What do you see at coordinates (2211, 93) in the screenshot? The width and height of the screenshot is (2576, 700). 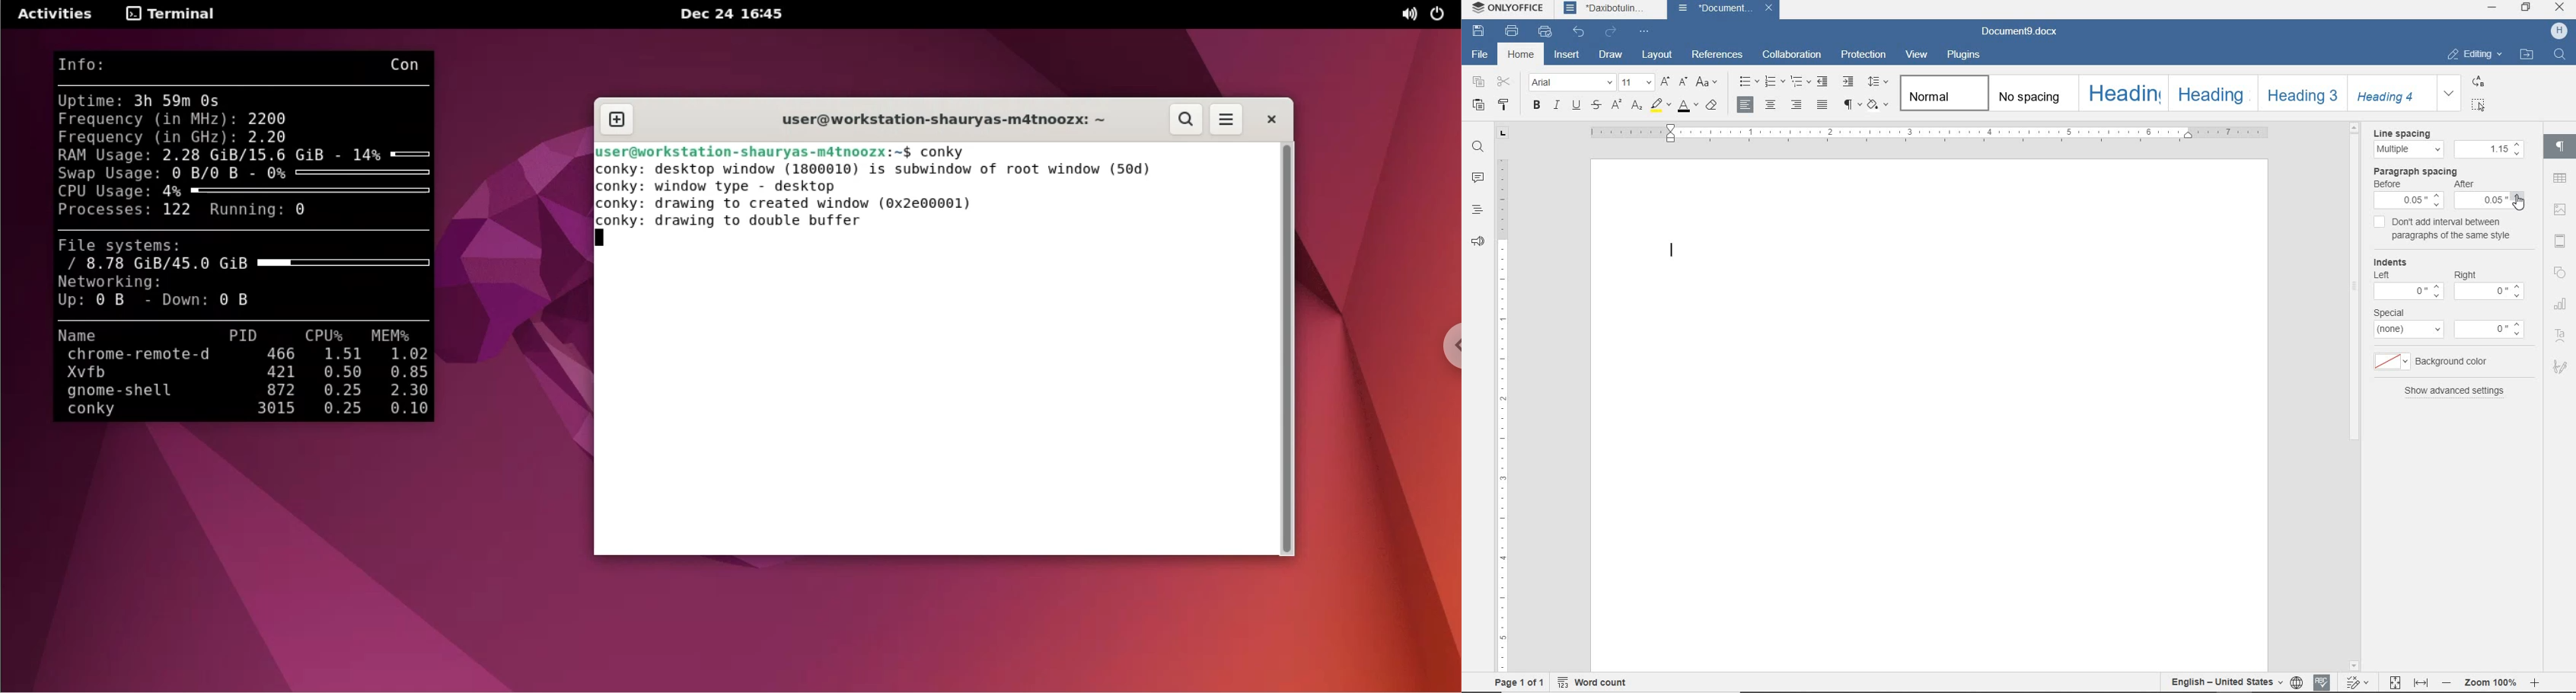 I see `Heading 2` at bounding box center [2211, 93].